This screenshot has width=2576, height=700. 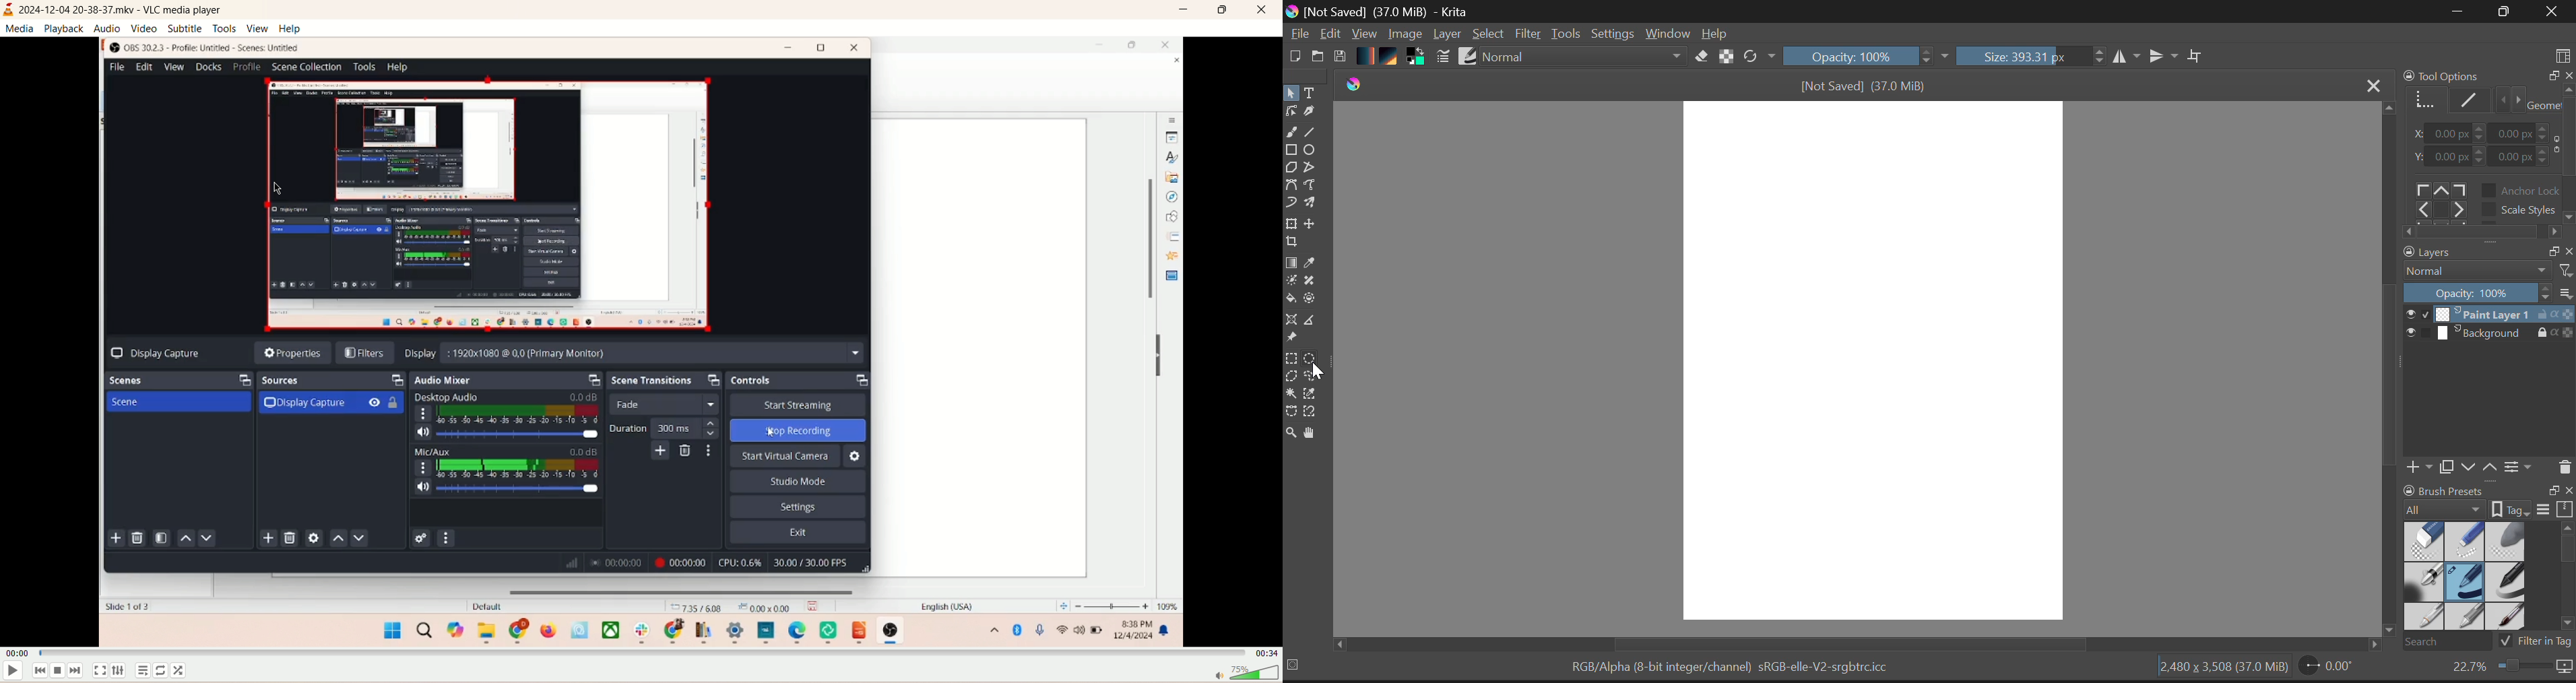 What do you see at coordinates (1734, 668) in the screenshot?
I see `Color Information` at bounding box center [1734, 668].